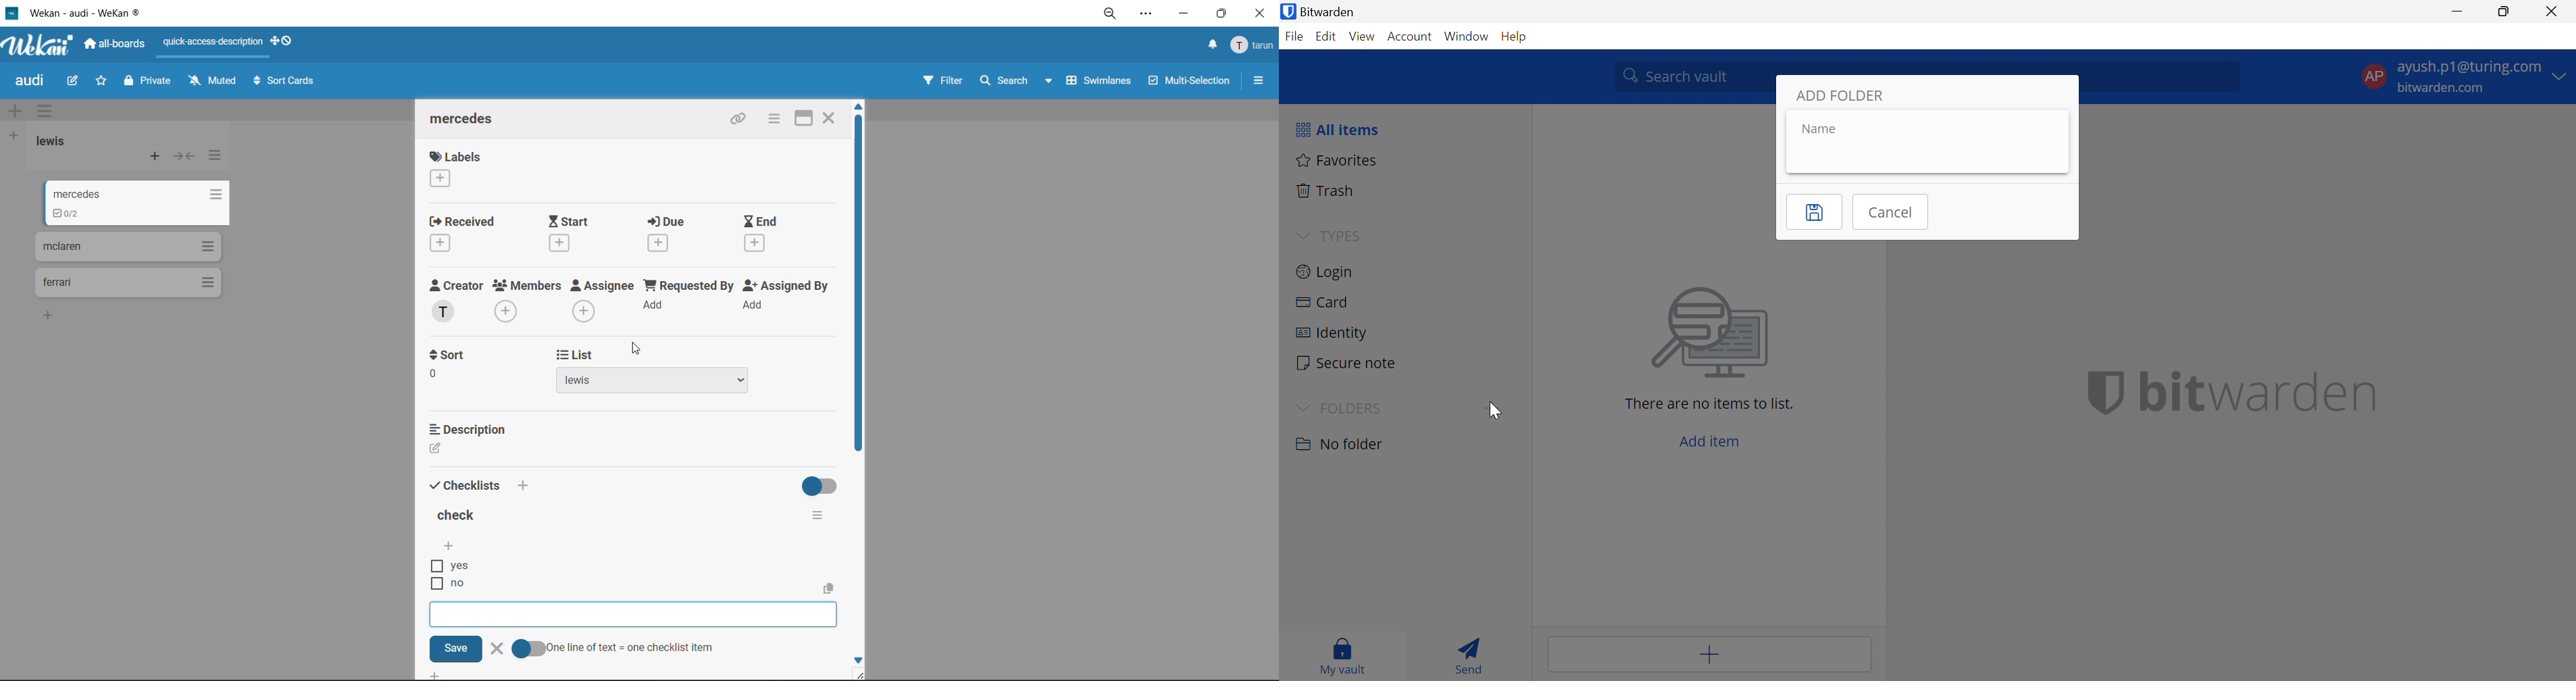 This screenshot has height=700, width=2576. Describe the element at coordinates (456, 301) in the screenshot. I see `creator` at that location.